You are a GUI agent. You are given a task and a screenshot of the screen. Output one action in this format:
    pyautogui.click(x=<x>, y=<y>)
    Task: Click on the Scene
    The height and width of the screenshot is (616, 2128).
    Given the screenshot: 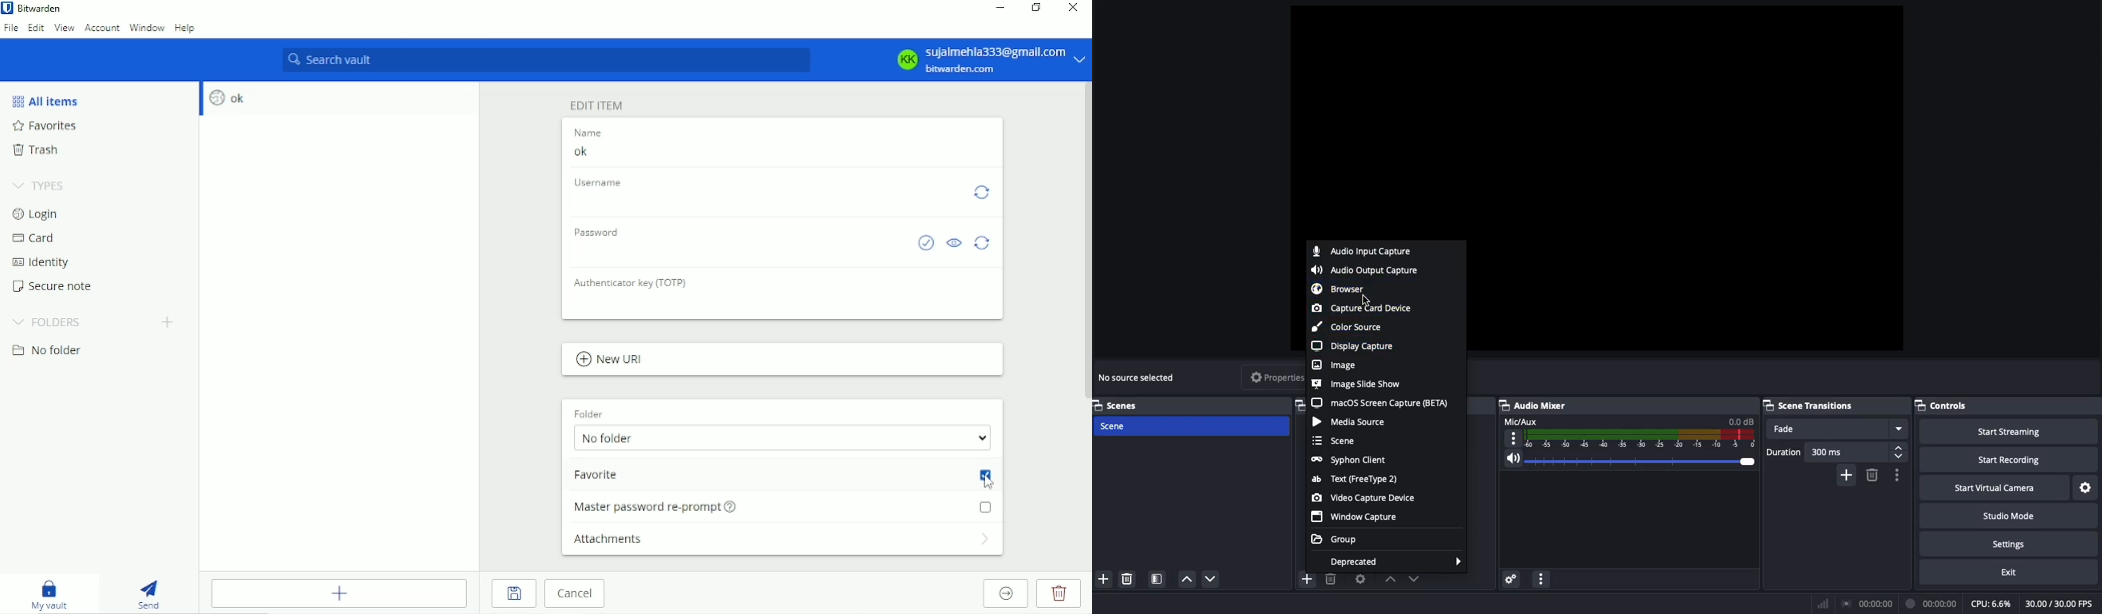 What is the action you would take?
    pyautogui.click(x=1191, y=426)
    